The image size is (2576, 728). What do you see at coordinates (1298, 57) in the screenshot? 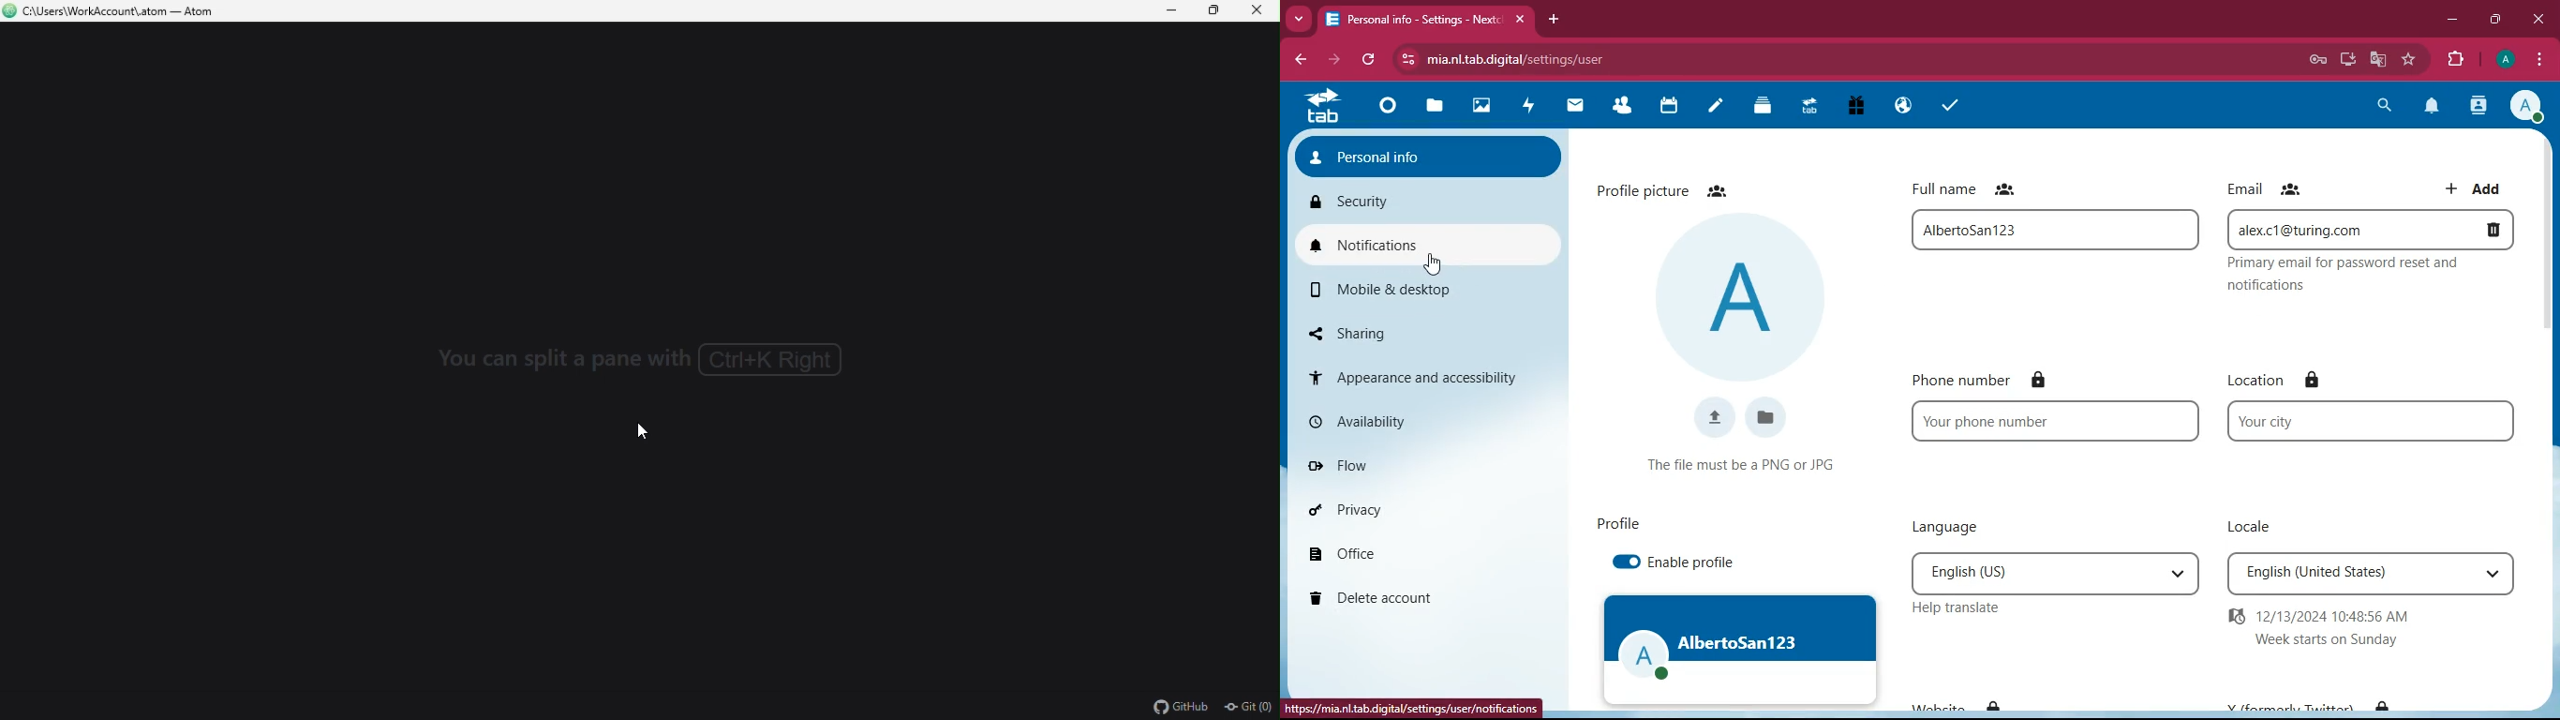
I see `backward` at bounding box center [1298, 57].